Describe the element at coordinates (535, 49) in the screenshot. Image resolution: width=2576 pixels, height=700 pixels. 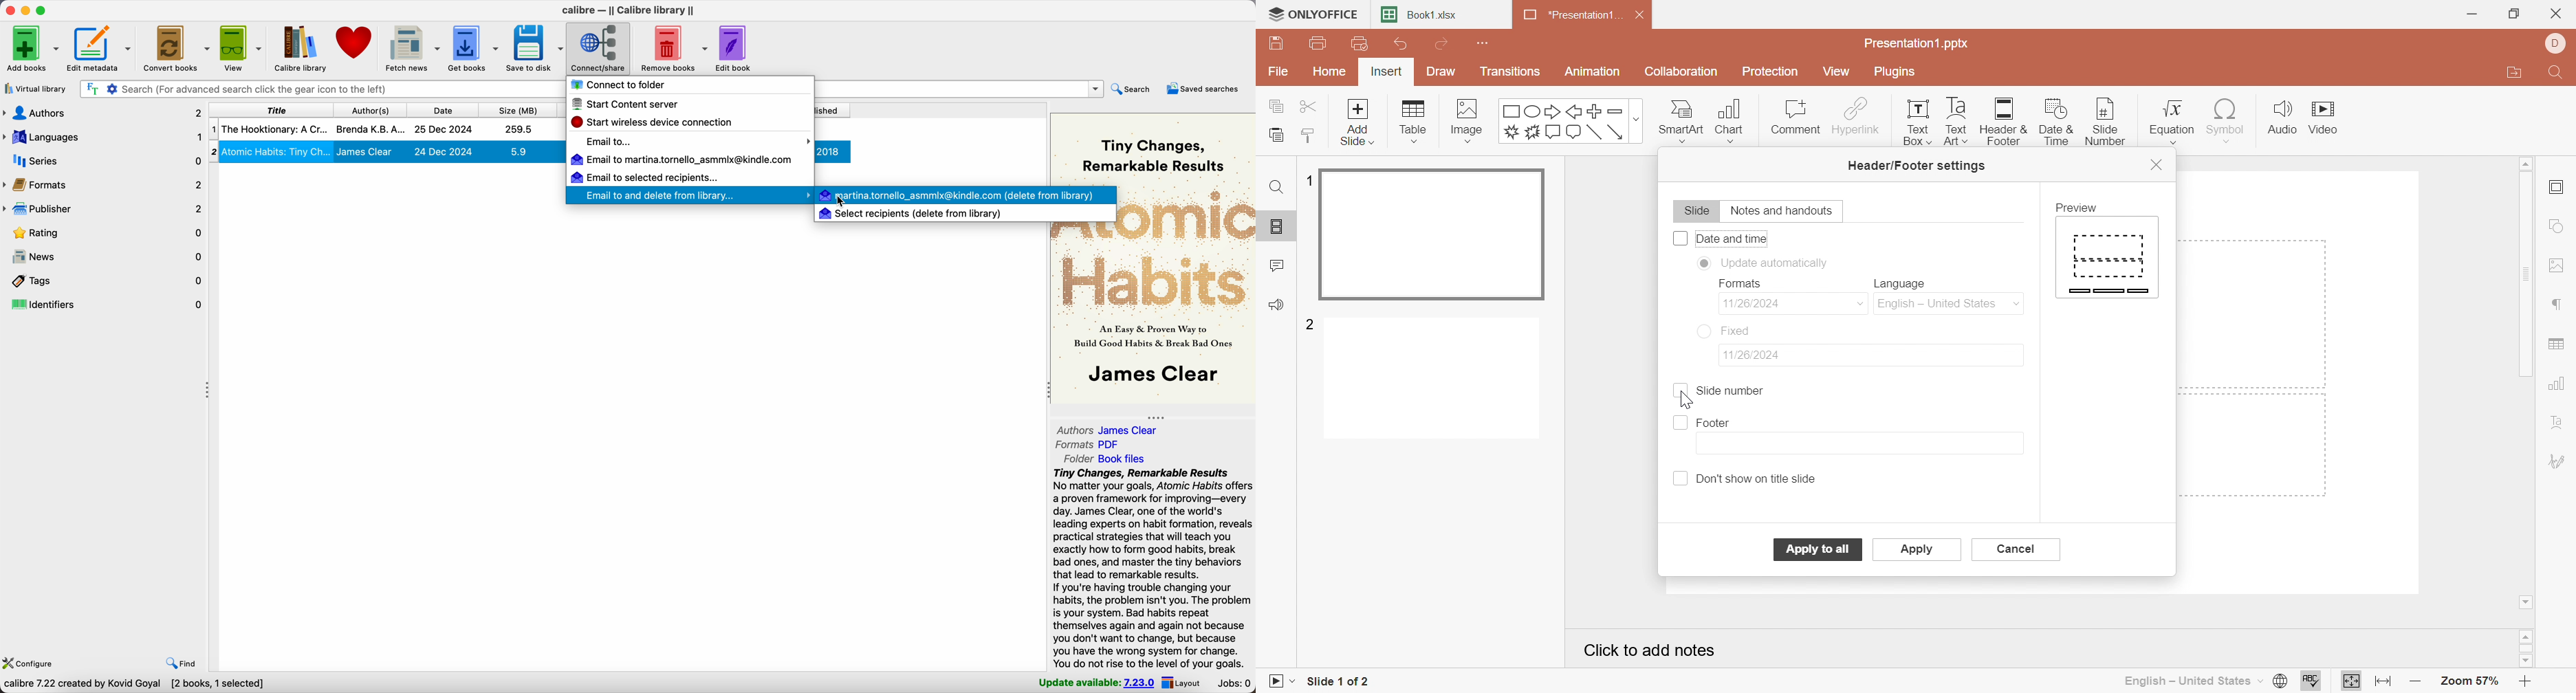
I see `save to disk` at that location.